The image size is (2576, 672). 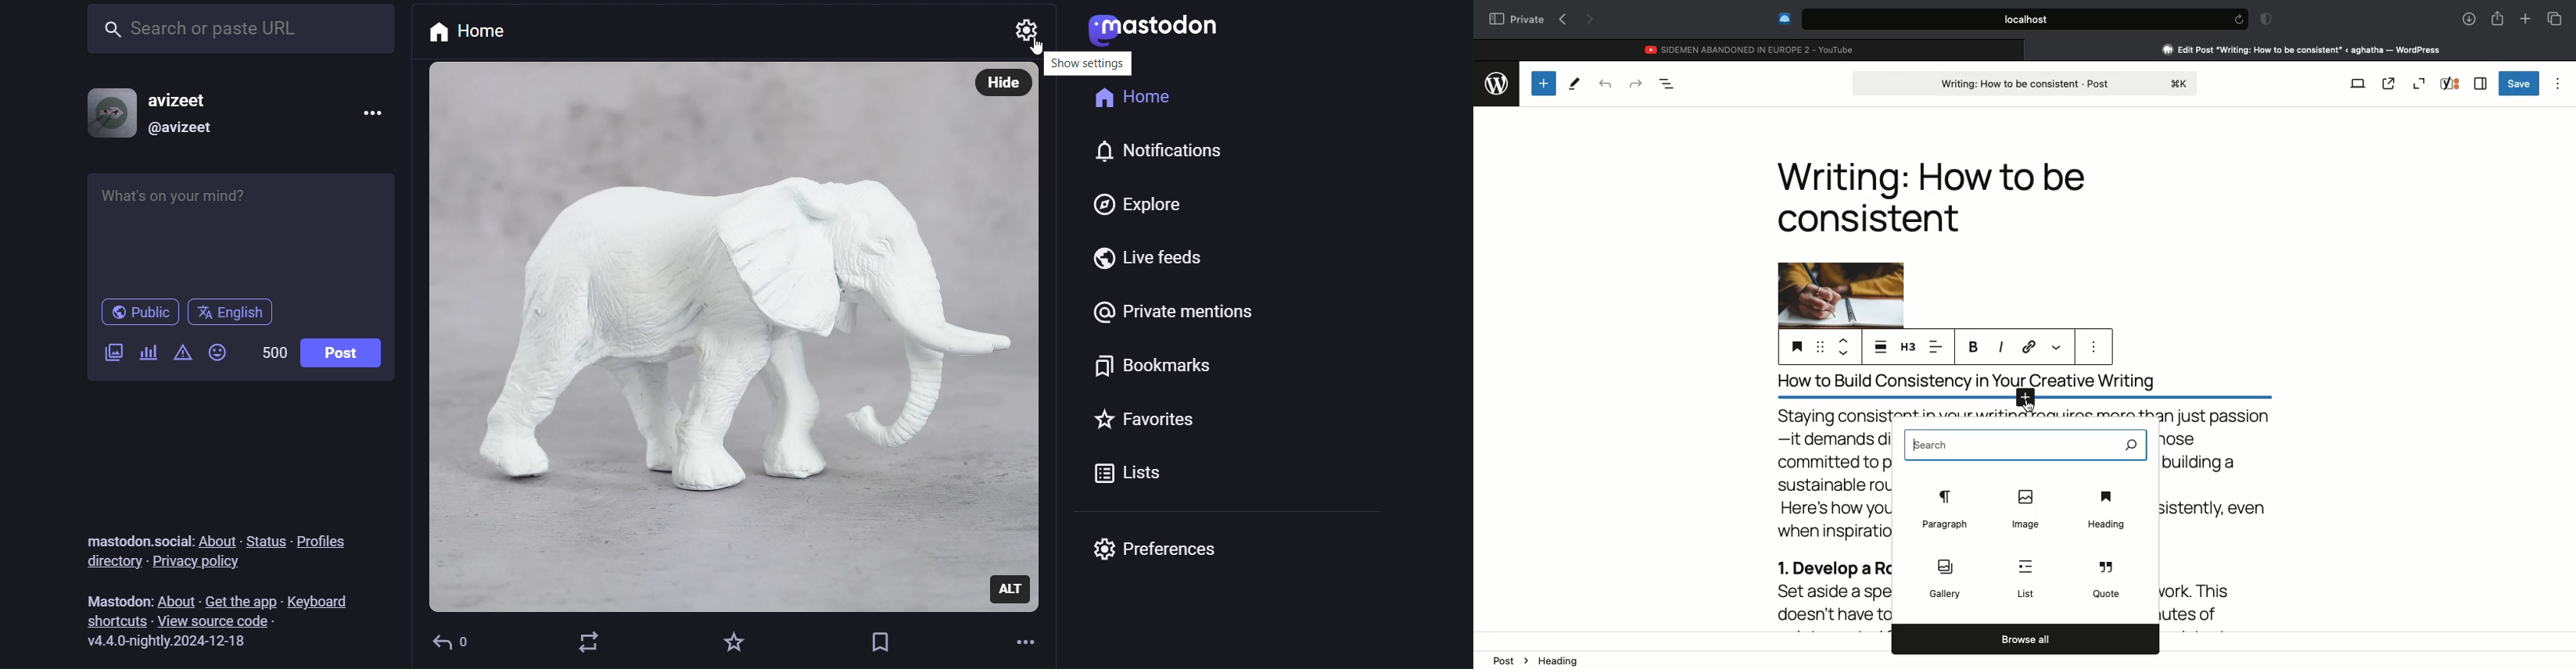 What do you see at coordinates (112, 113) in the screenshot?
I see `display picture` at bounding box center [112, 113].